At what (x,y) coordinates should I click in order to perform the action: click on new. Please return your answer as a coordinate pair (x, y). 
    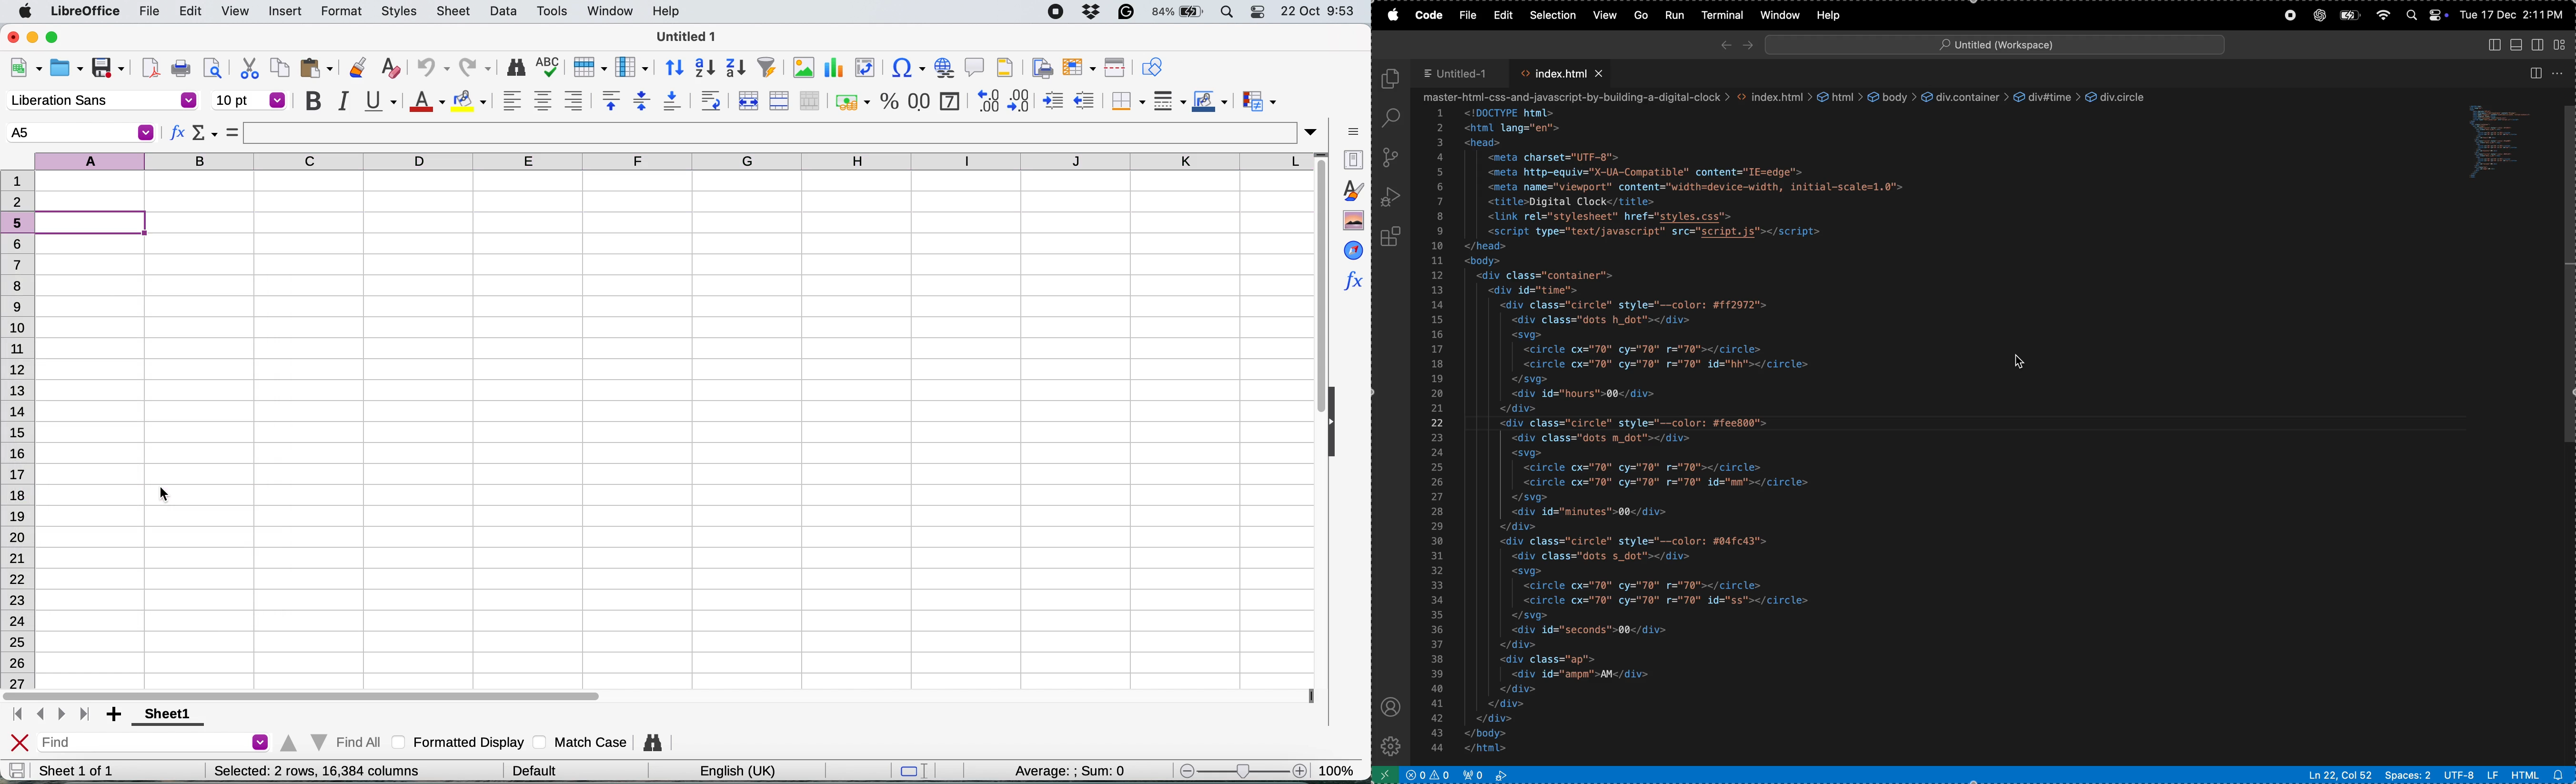
    Looking at the image, I should click on (26, 70).